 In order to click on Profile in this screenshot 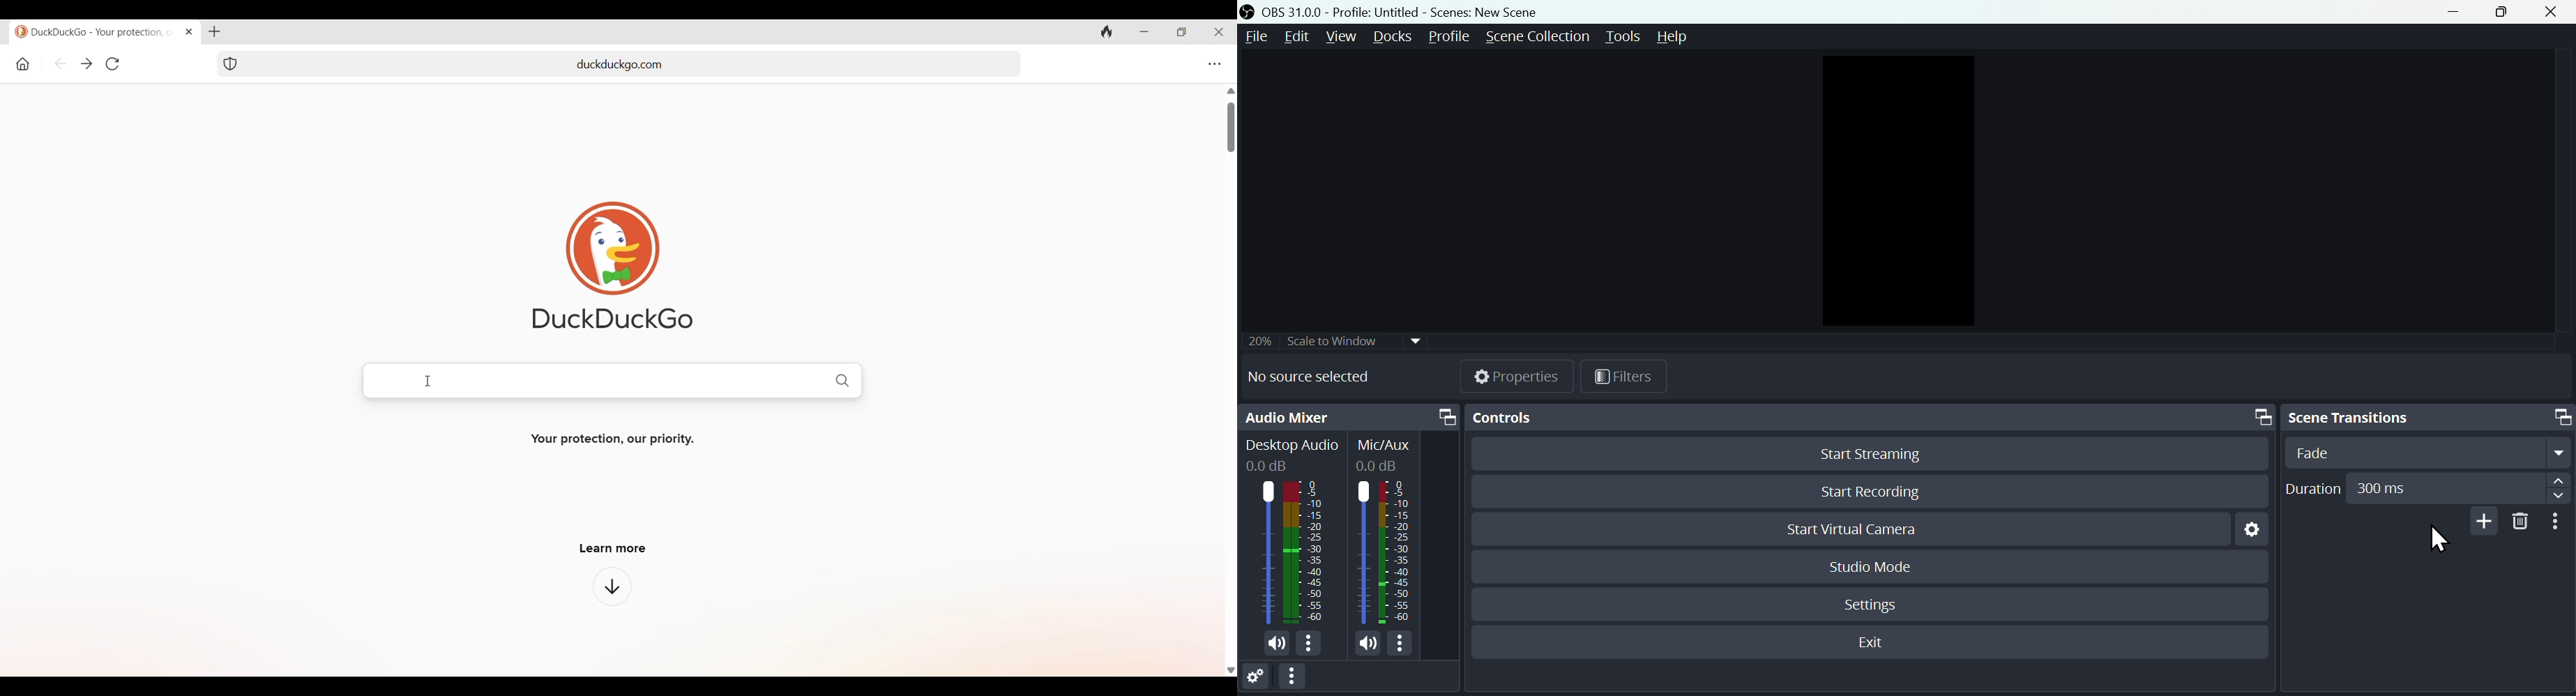, I will do `click(1448, 37)`.